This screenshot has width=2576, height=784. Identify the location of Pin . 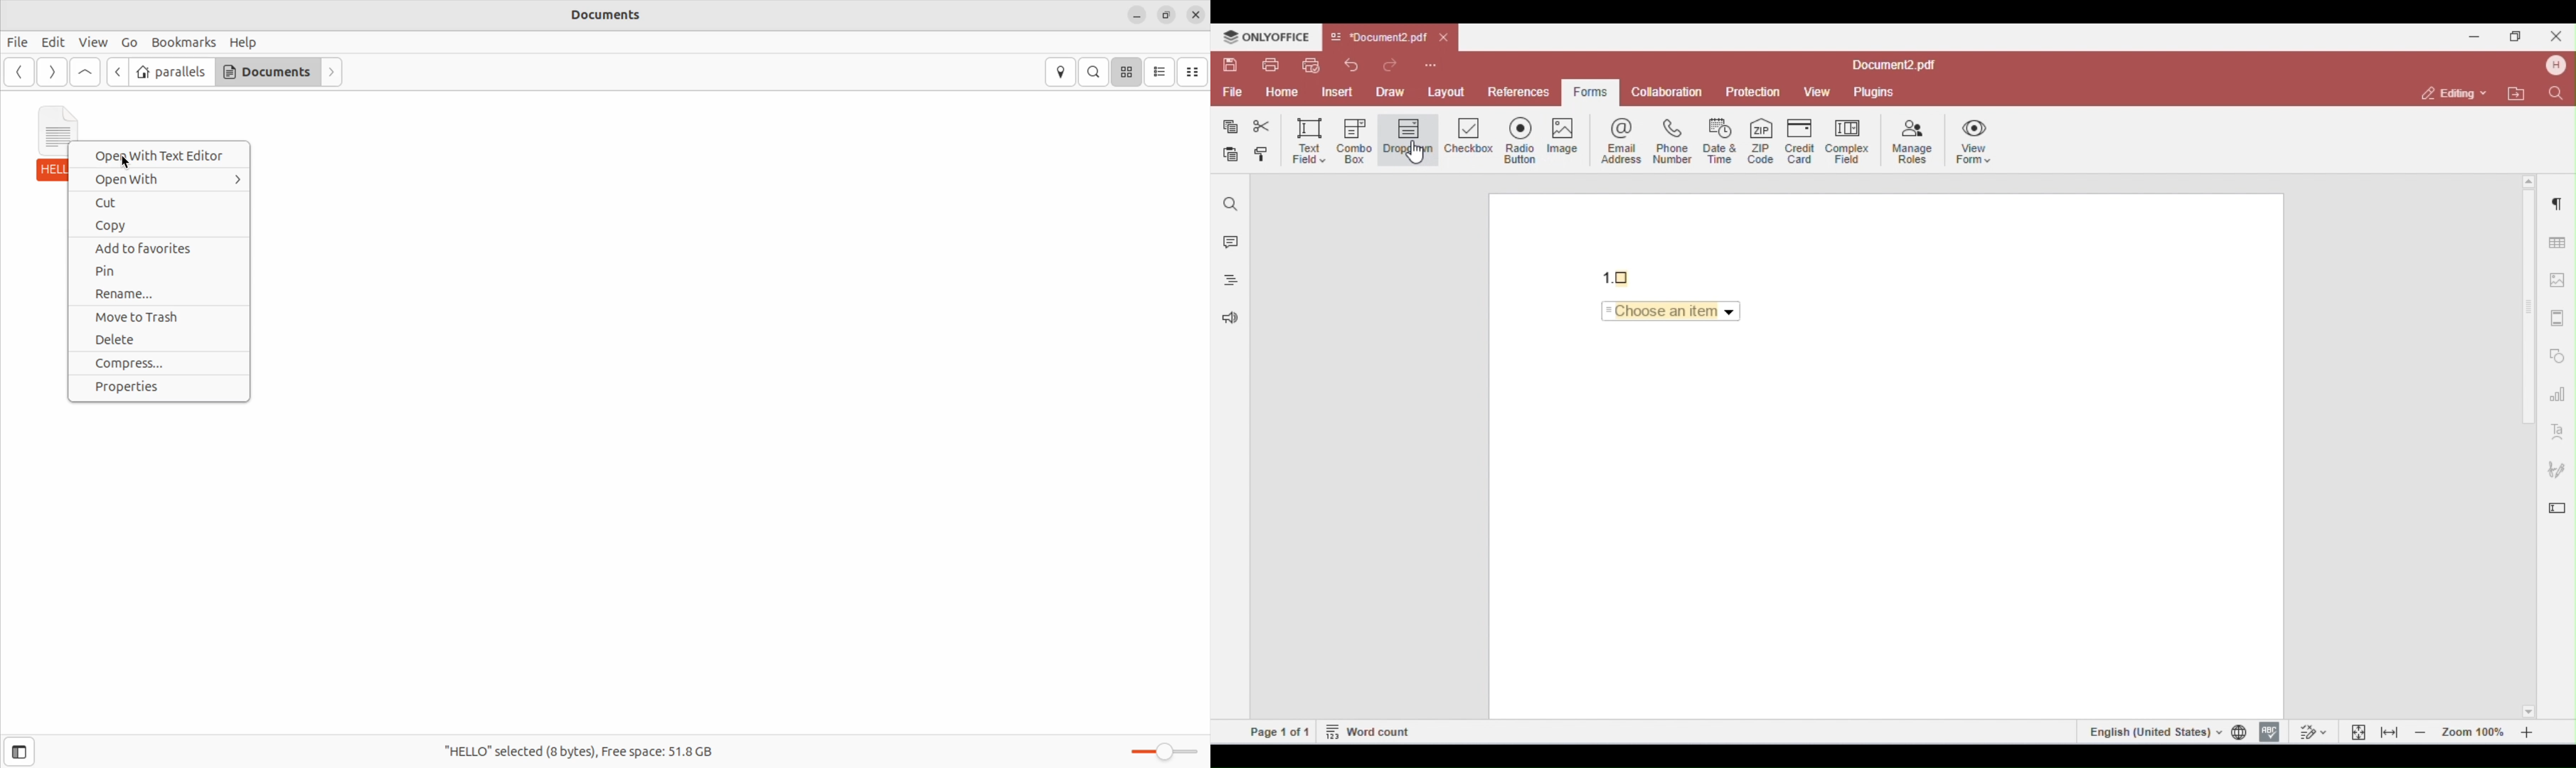
(162, 270).